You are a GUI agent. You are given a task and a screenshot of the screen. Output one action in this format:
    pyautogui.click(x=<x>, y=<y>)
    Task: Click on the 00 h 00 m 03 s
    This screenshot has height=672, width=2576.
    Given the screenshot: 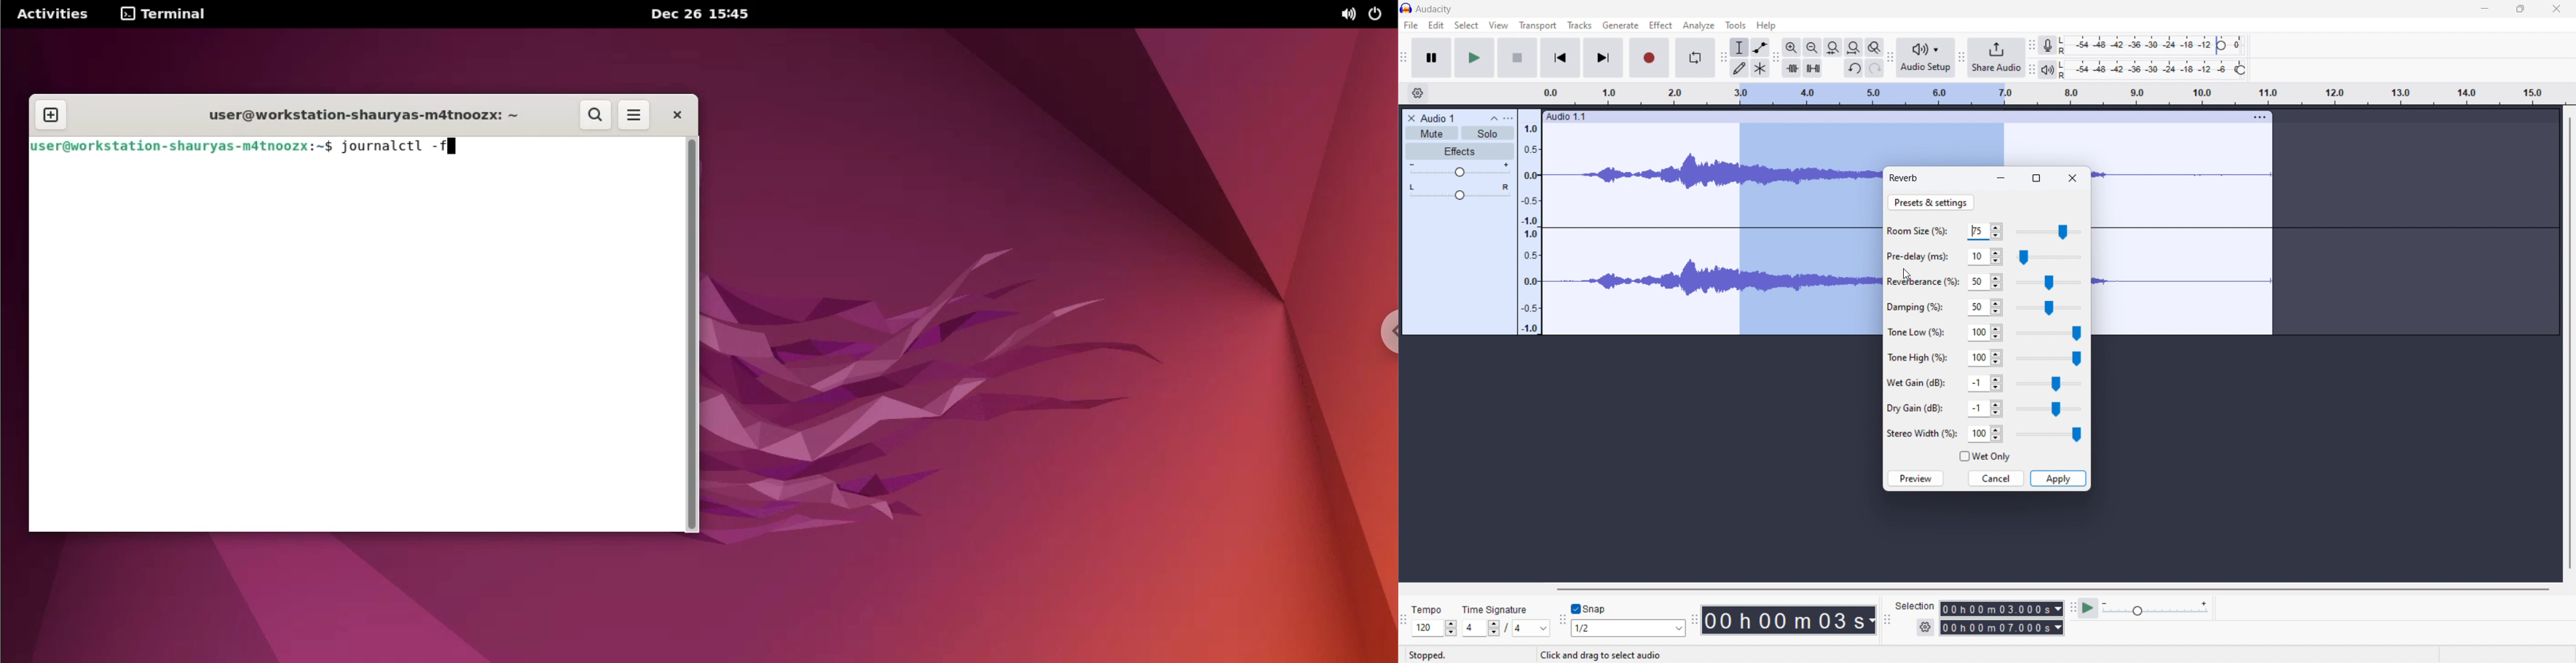 What is the action you would take?
    pyautogui.click(x=1789, y=619)
    